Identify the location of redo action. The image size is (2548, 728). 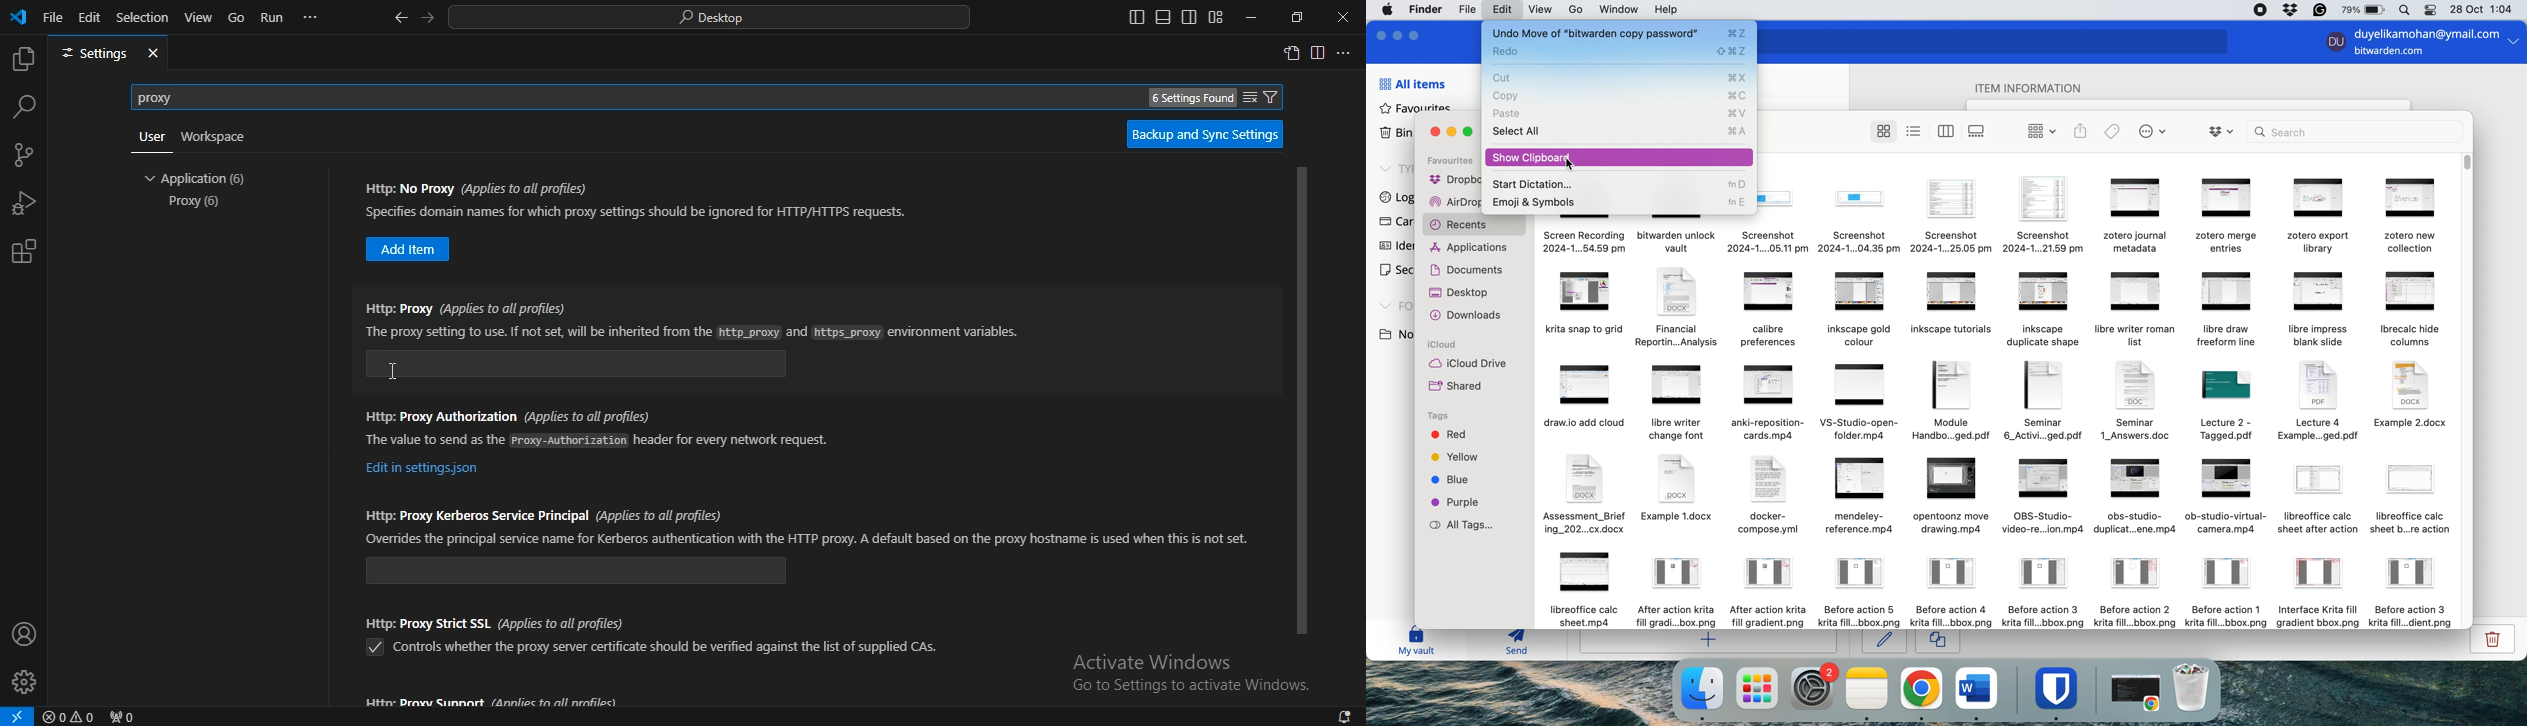
(1621, 54).